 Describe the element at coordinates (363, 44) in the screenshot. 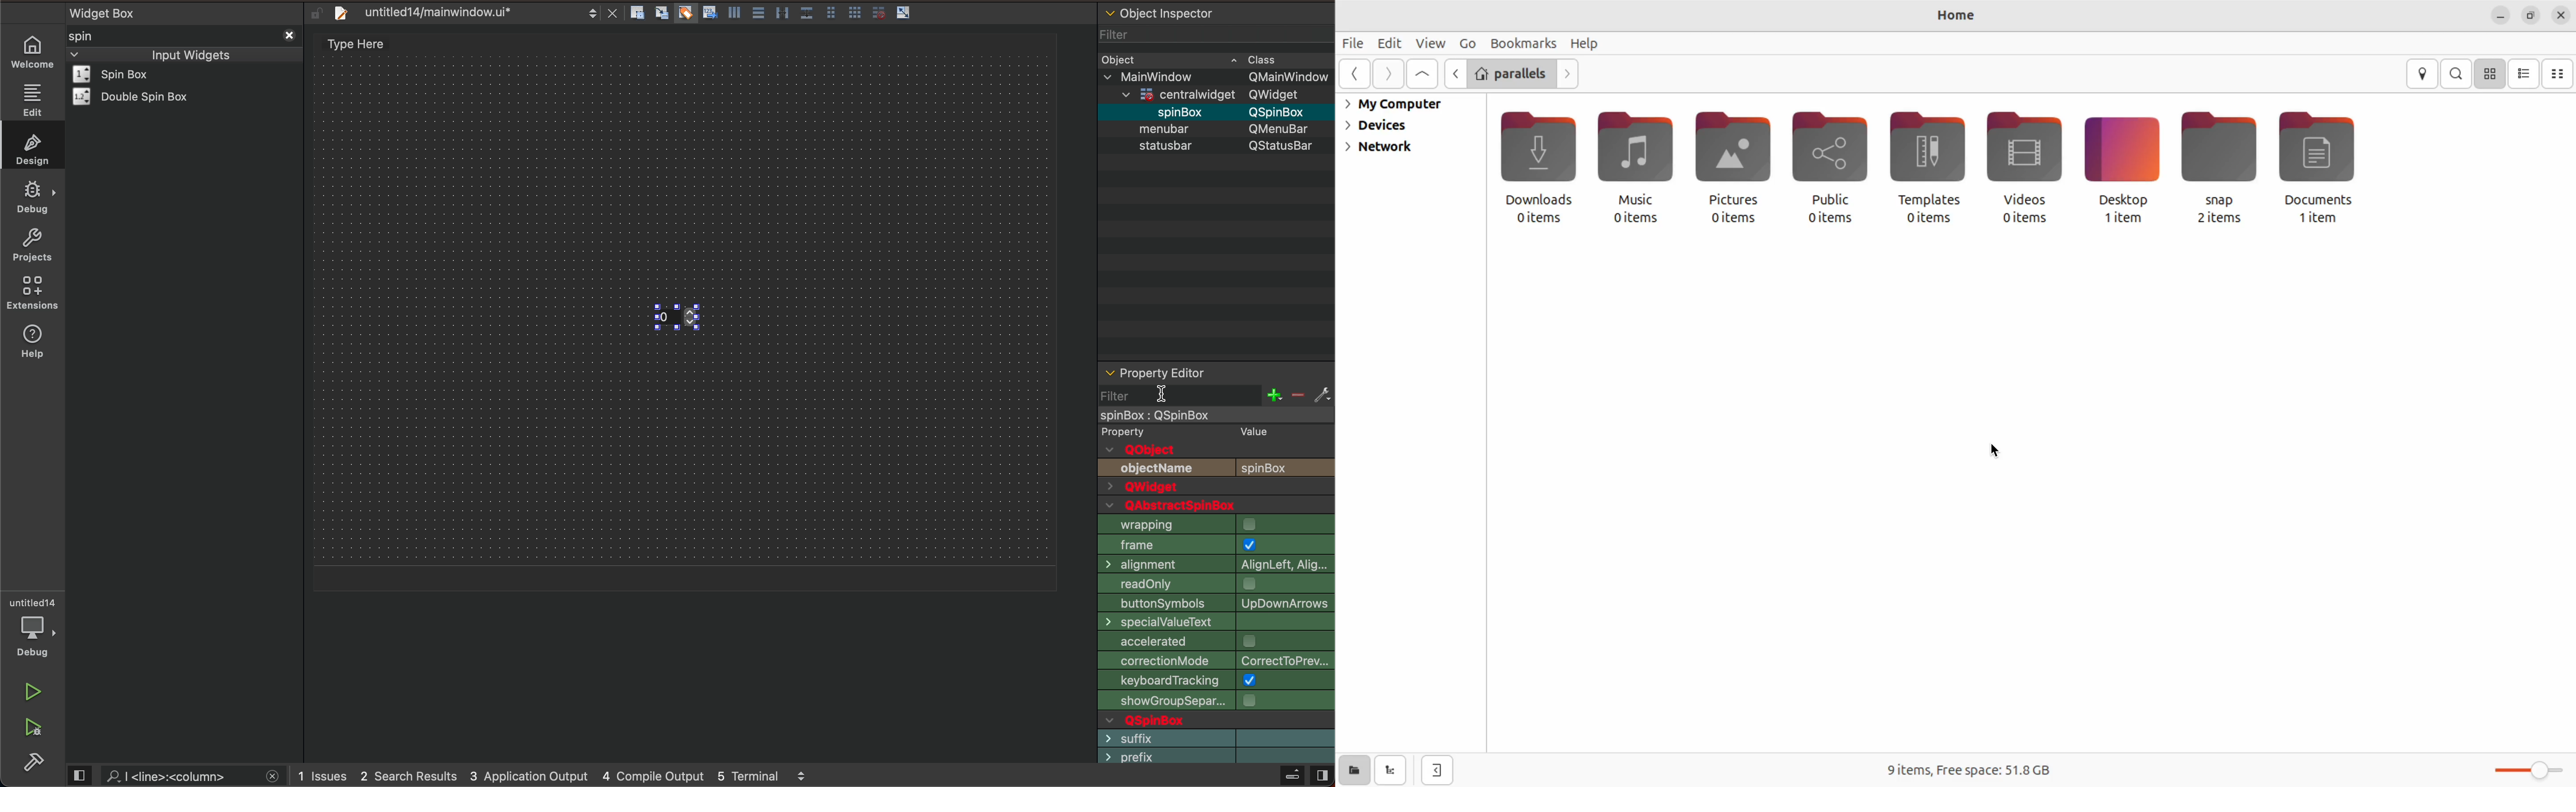

I see `design area` at that location.